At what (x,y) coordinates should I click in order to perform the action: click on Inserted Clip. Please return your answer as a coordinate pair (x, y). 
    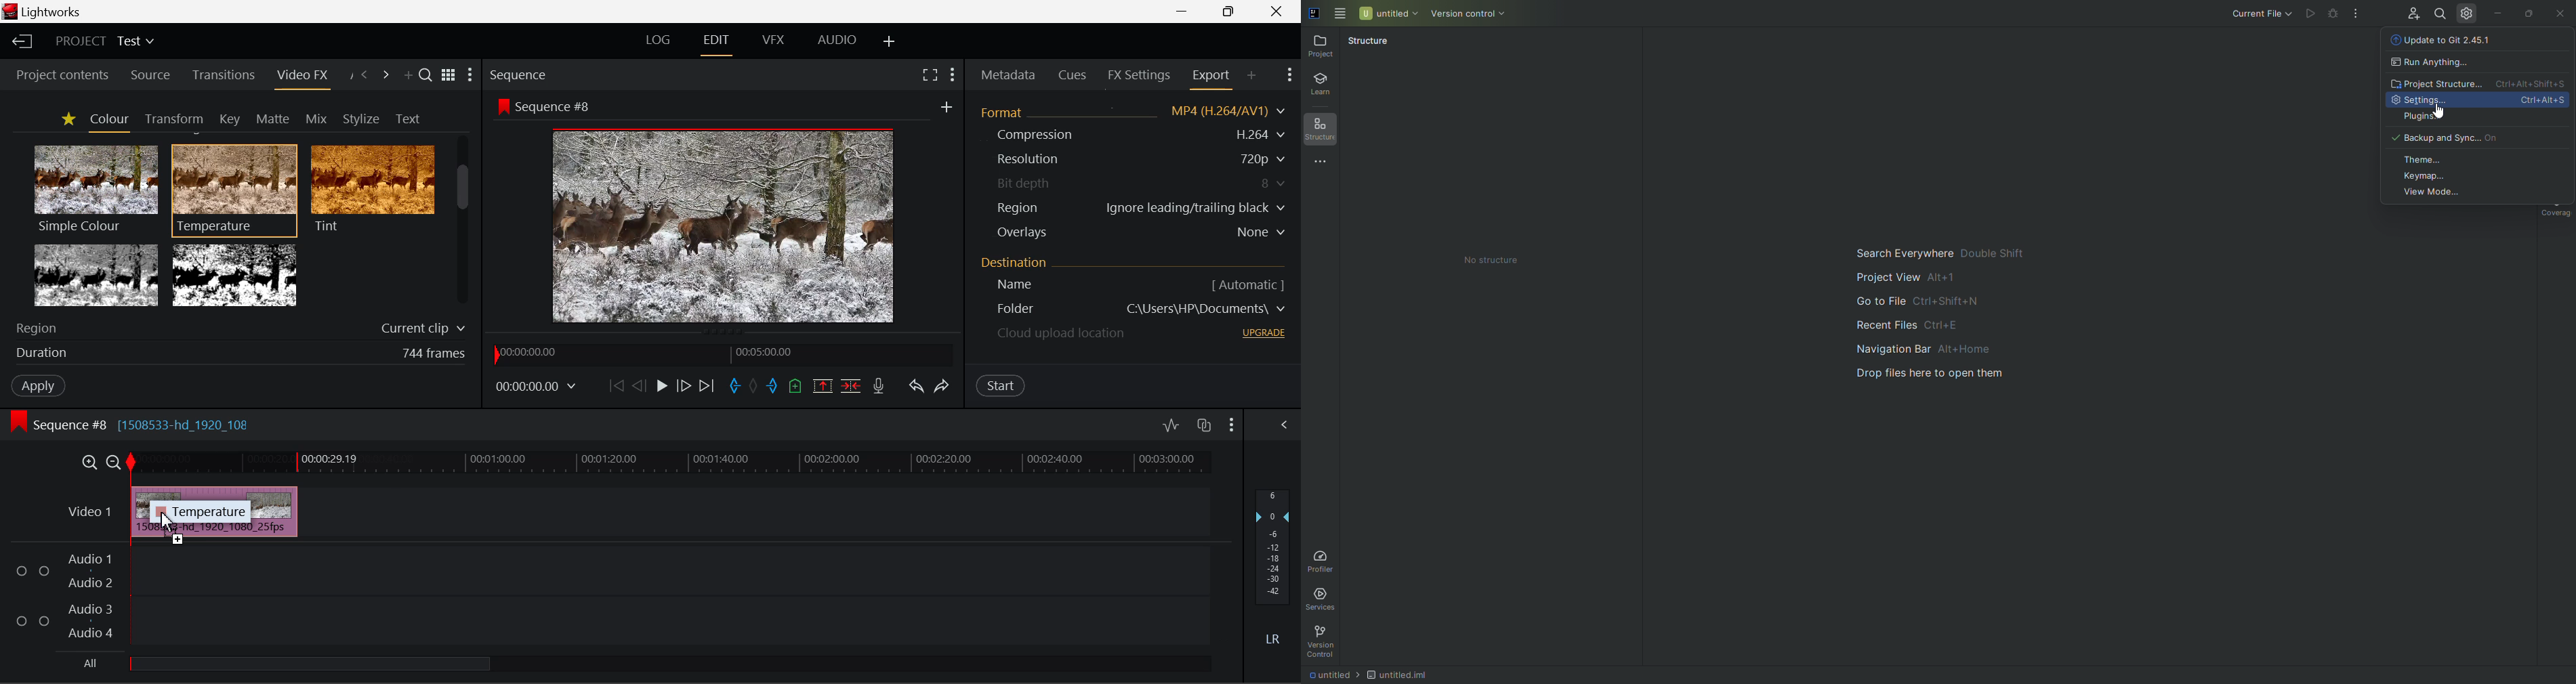
    Looking at the image, I should click on (214, 513).